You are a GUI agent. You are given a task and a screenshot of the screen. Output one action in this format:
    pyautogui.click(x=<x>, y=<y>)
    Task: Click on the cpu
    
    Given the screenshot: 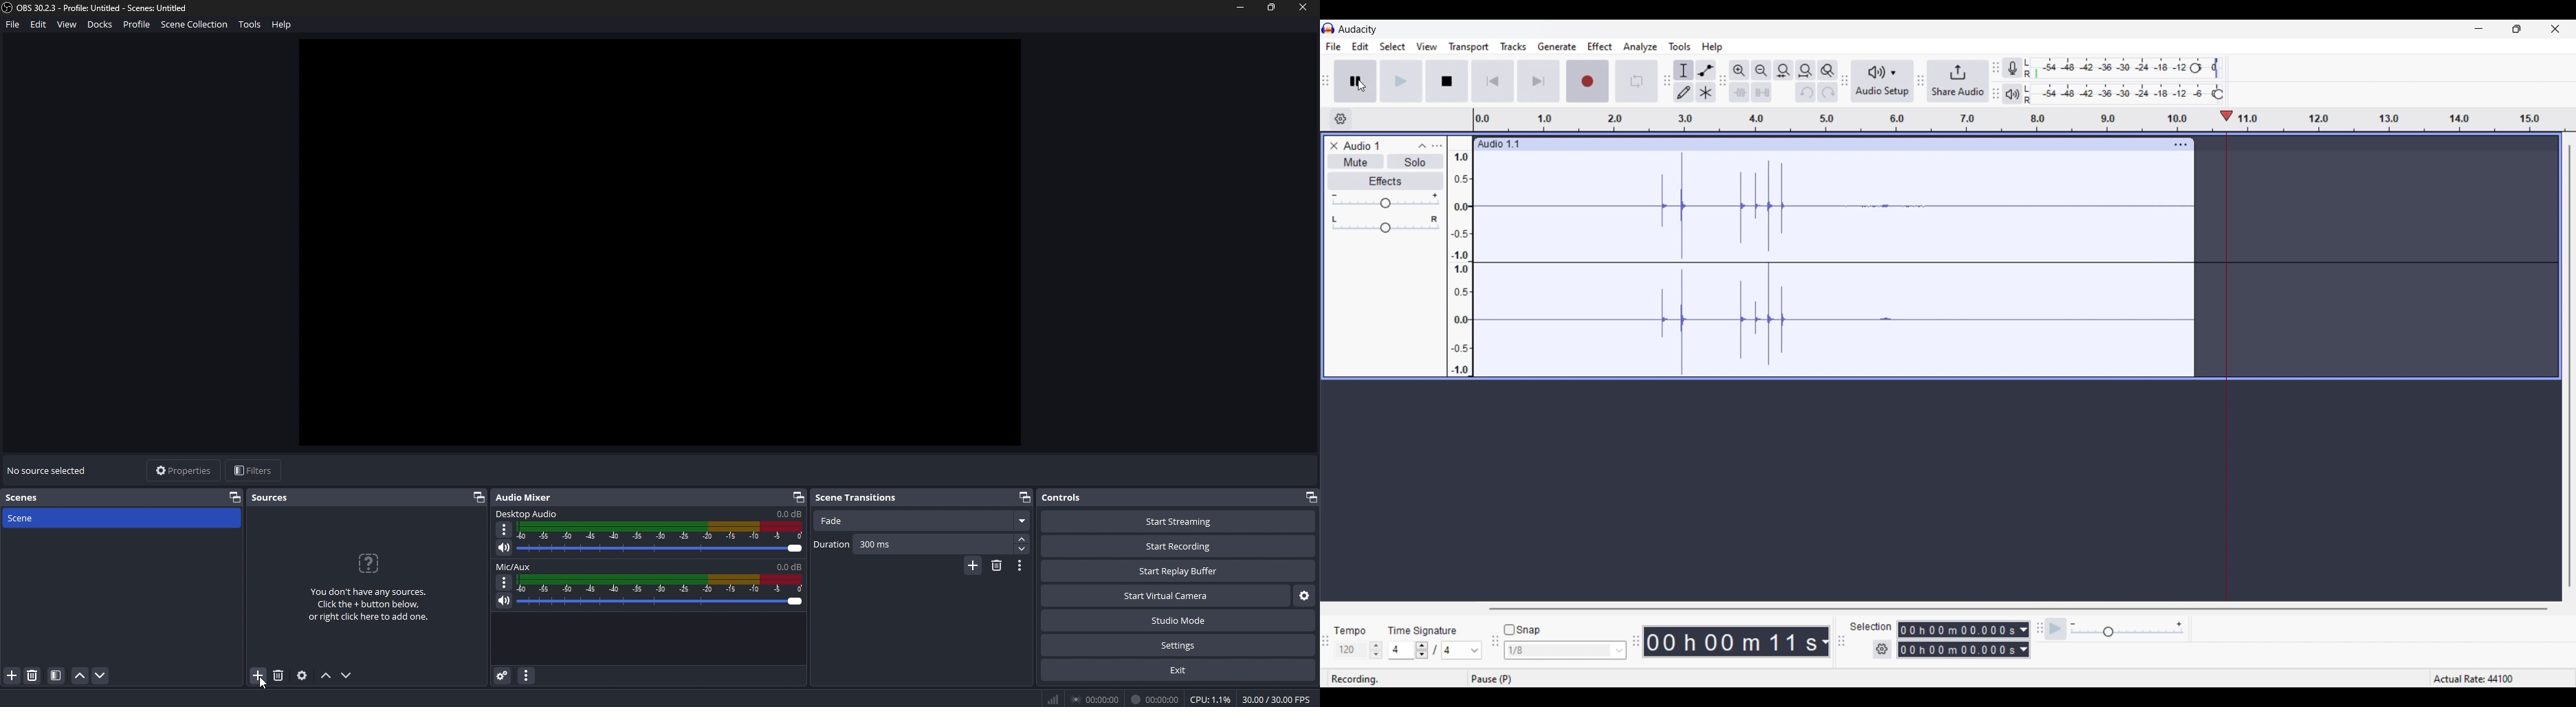 What is the action you would take?
    pyautogui.click(x=1211, y=699)
    